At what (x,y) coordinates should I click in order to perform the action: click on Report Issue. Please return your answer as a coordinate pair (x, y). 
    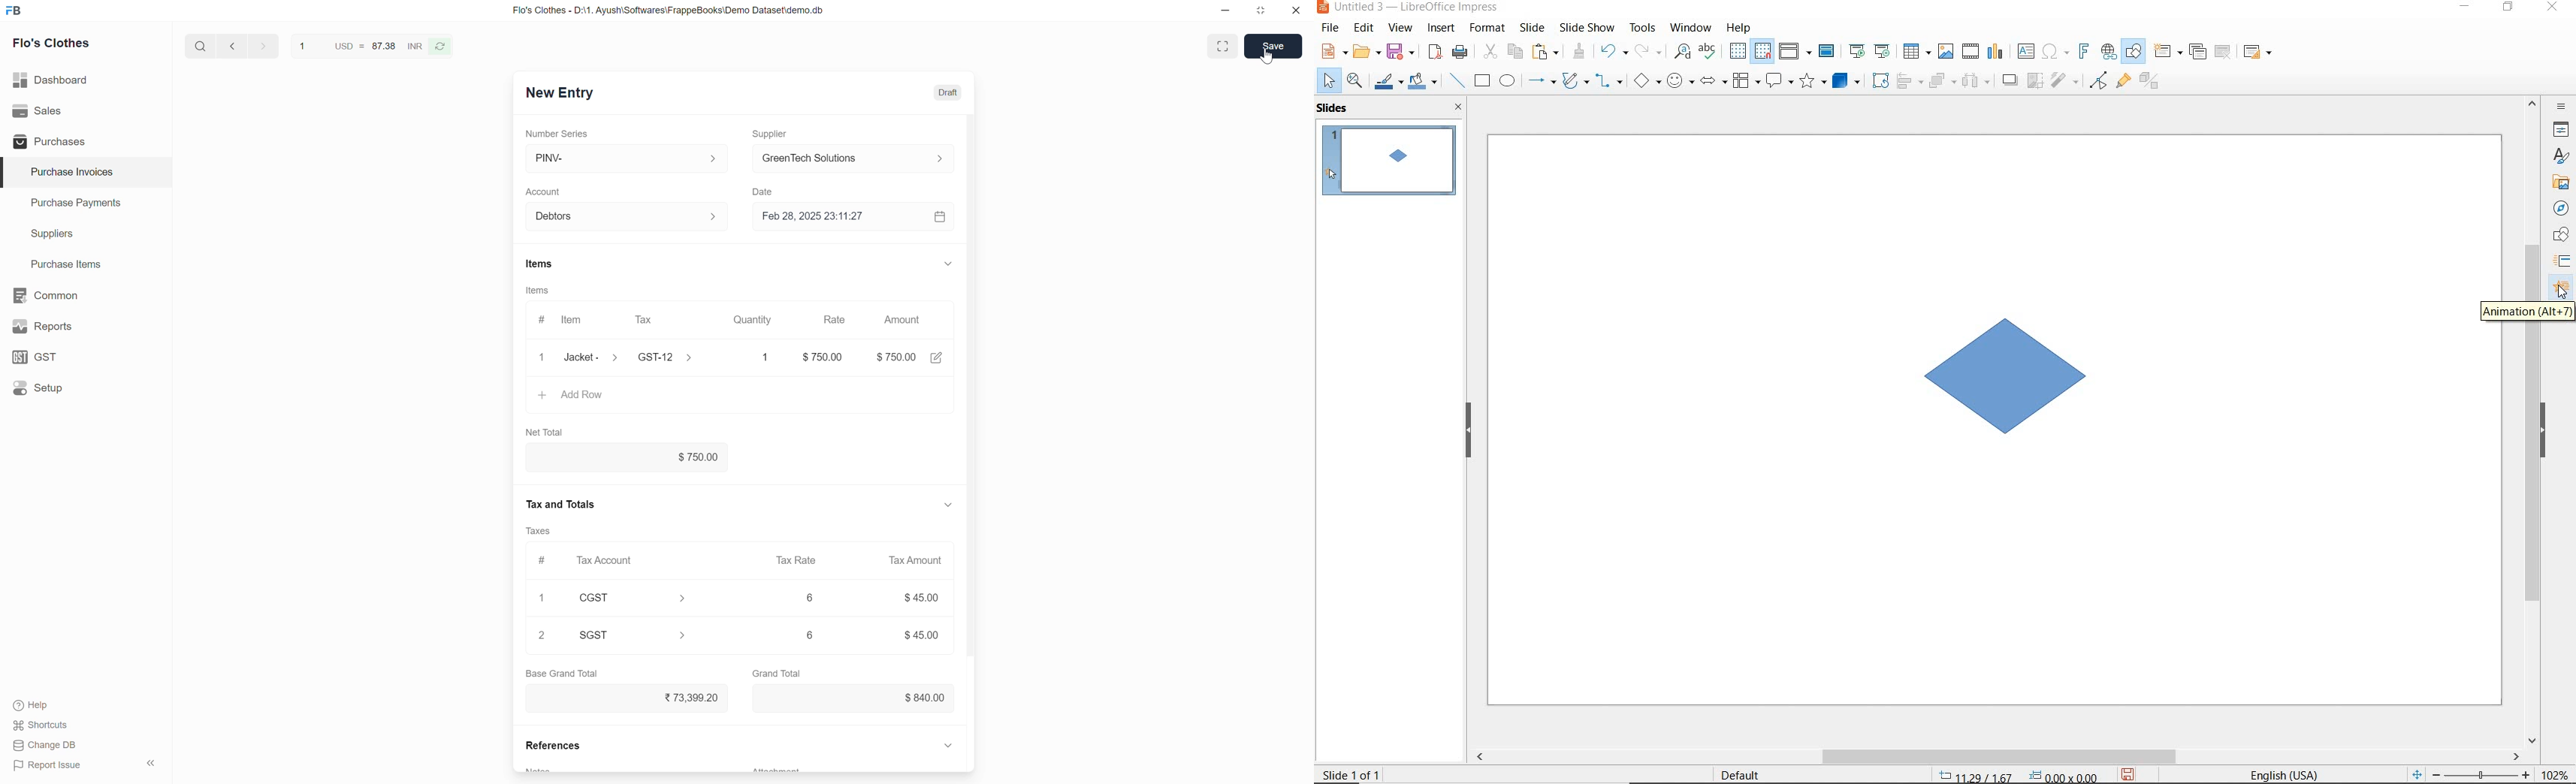
    Looking at the image, I should click on (47, 766).